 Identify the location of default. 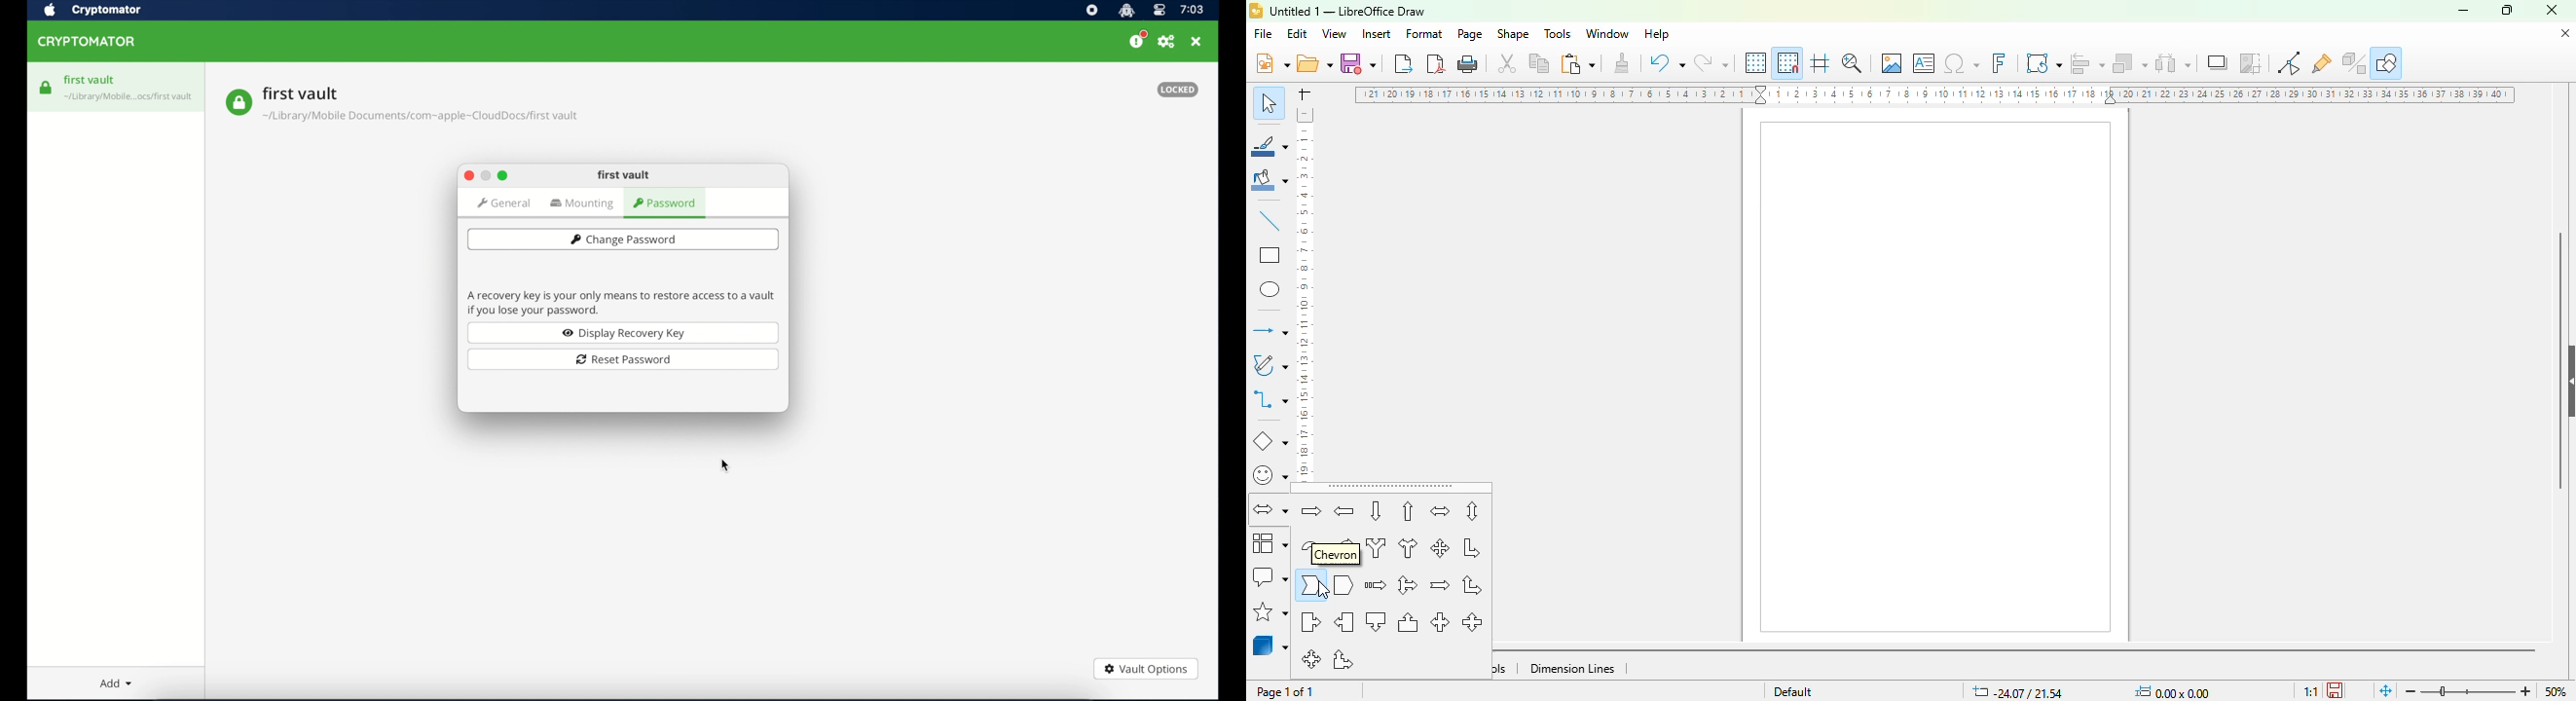
(1793, 691).